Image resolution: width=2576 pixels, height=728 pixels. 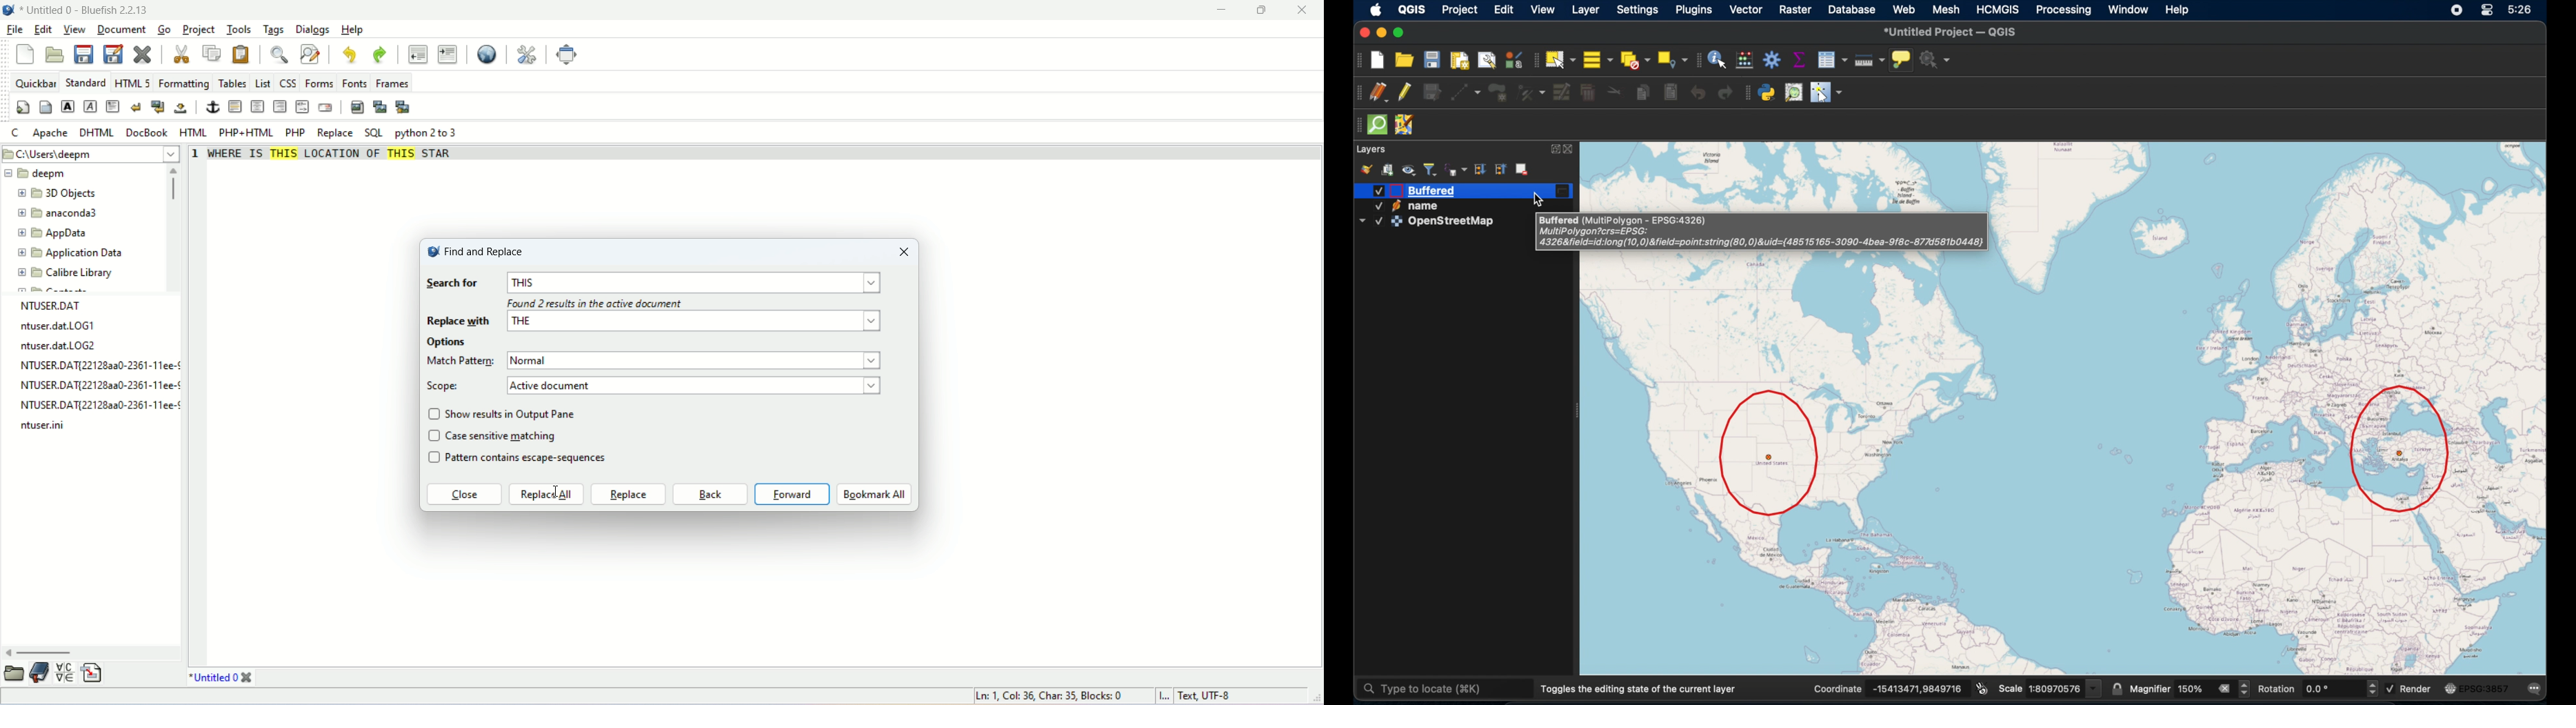 What do you see at coordinates (27, 54) in the screenshot?
I see `new file` at bounding box center [27, 54].